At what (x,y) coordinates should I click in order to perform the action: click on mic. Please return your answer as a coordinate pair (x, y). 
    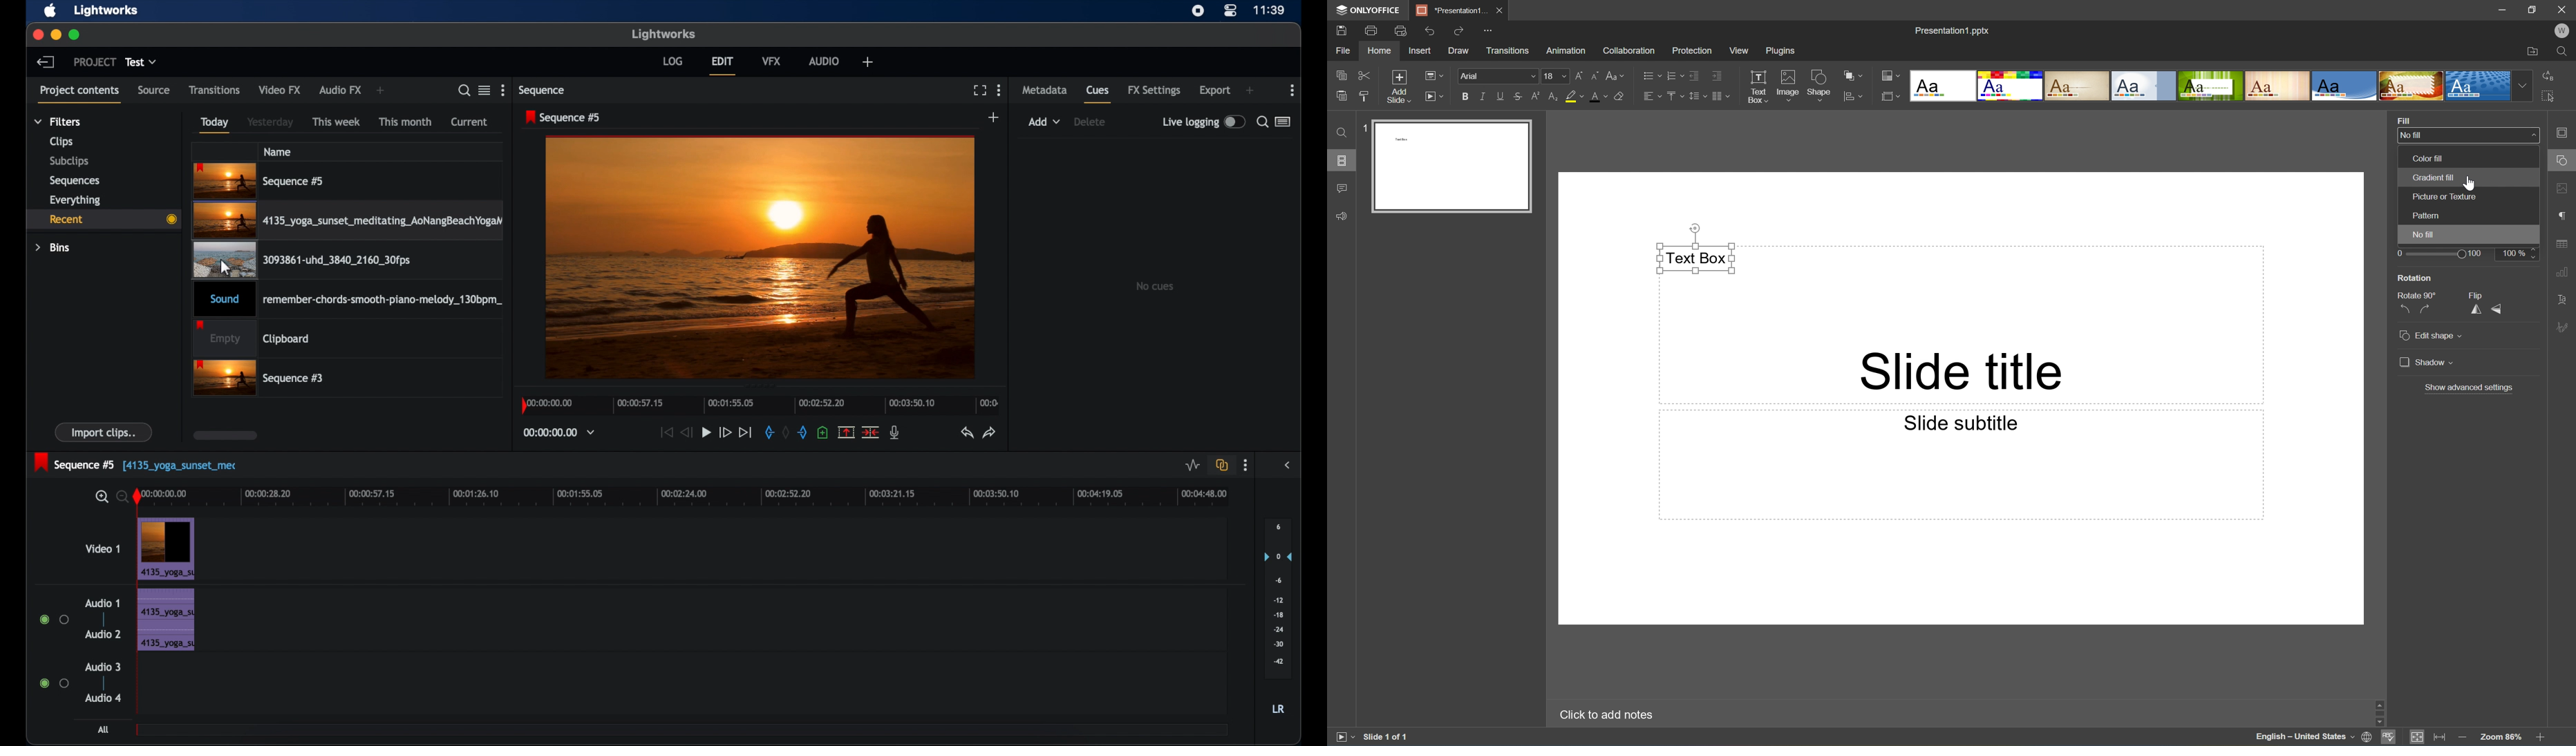
    Looking at the image, I should click on (896, 432).